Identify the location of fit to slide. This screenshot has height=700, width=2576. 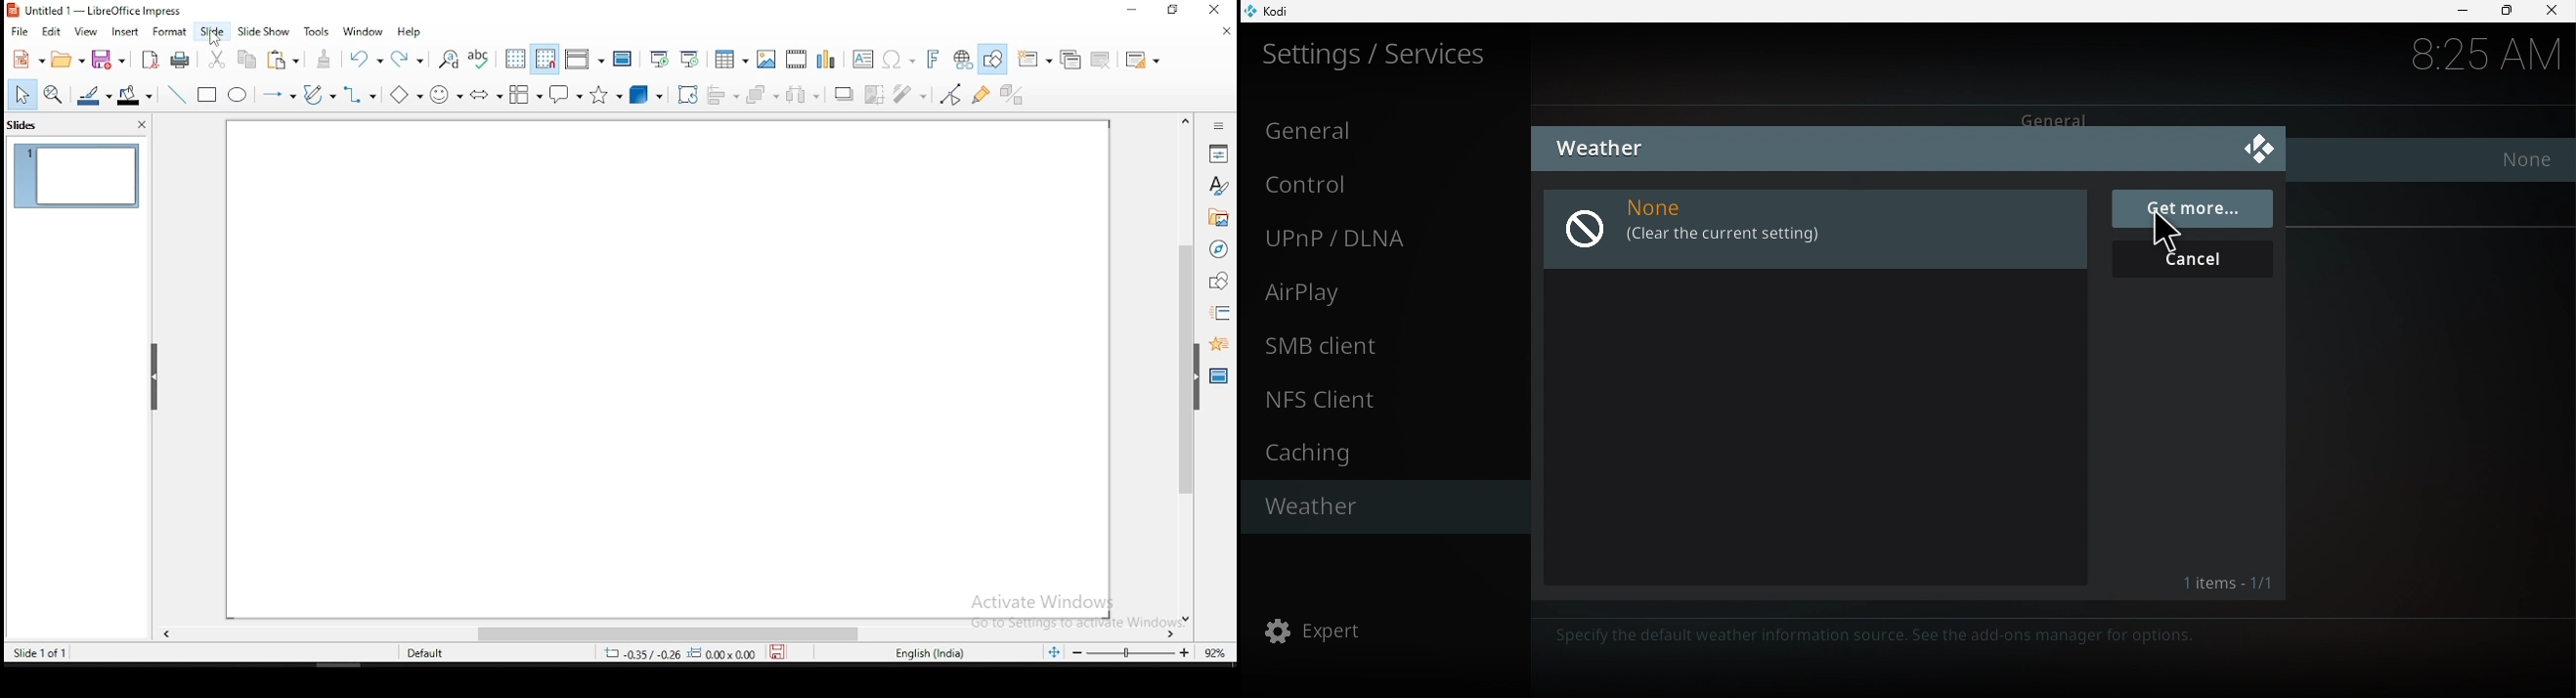
(1054, 652).